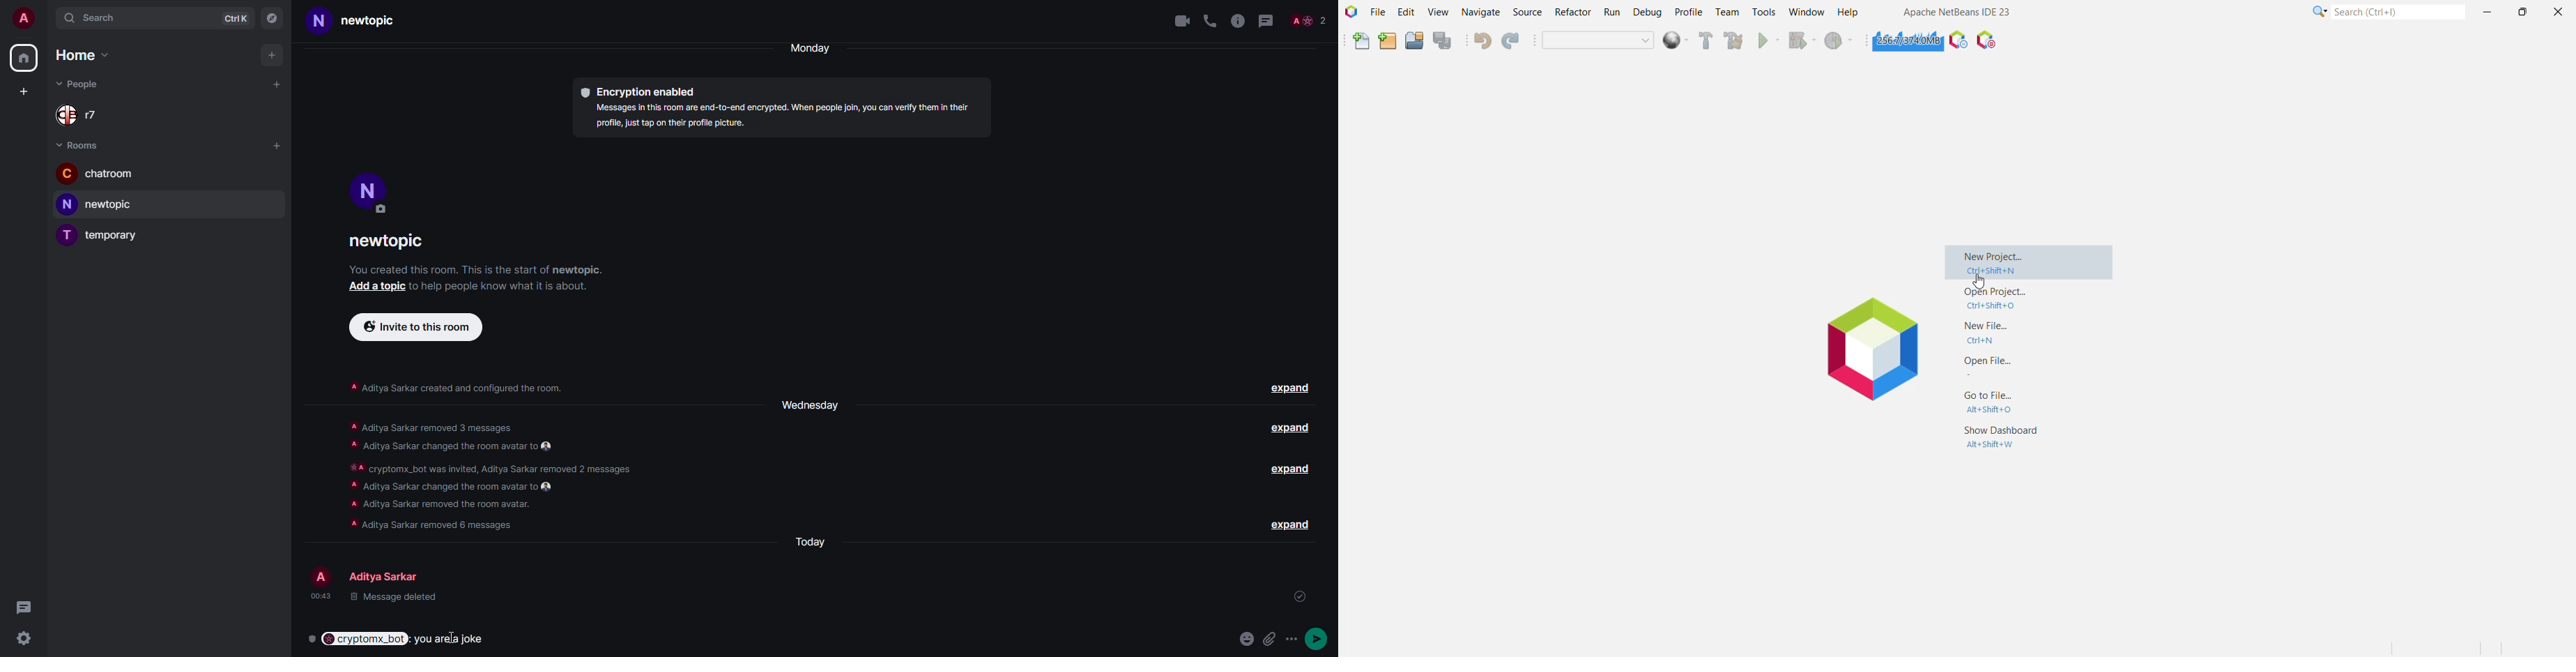  What do you see at coordinates (1207, 19) in the screenshot?
I see `voice` at bounding box center [1207, 19].